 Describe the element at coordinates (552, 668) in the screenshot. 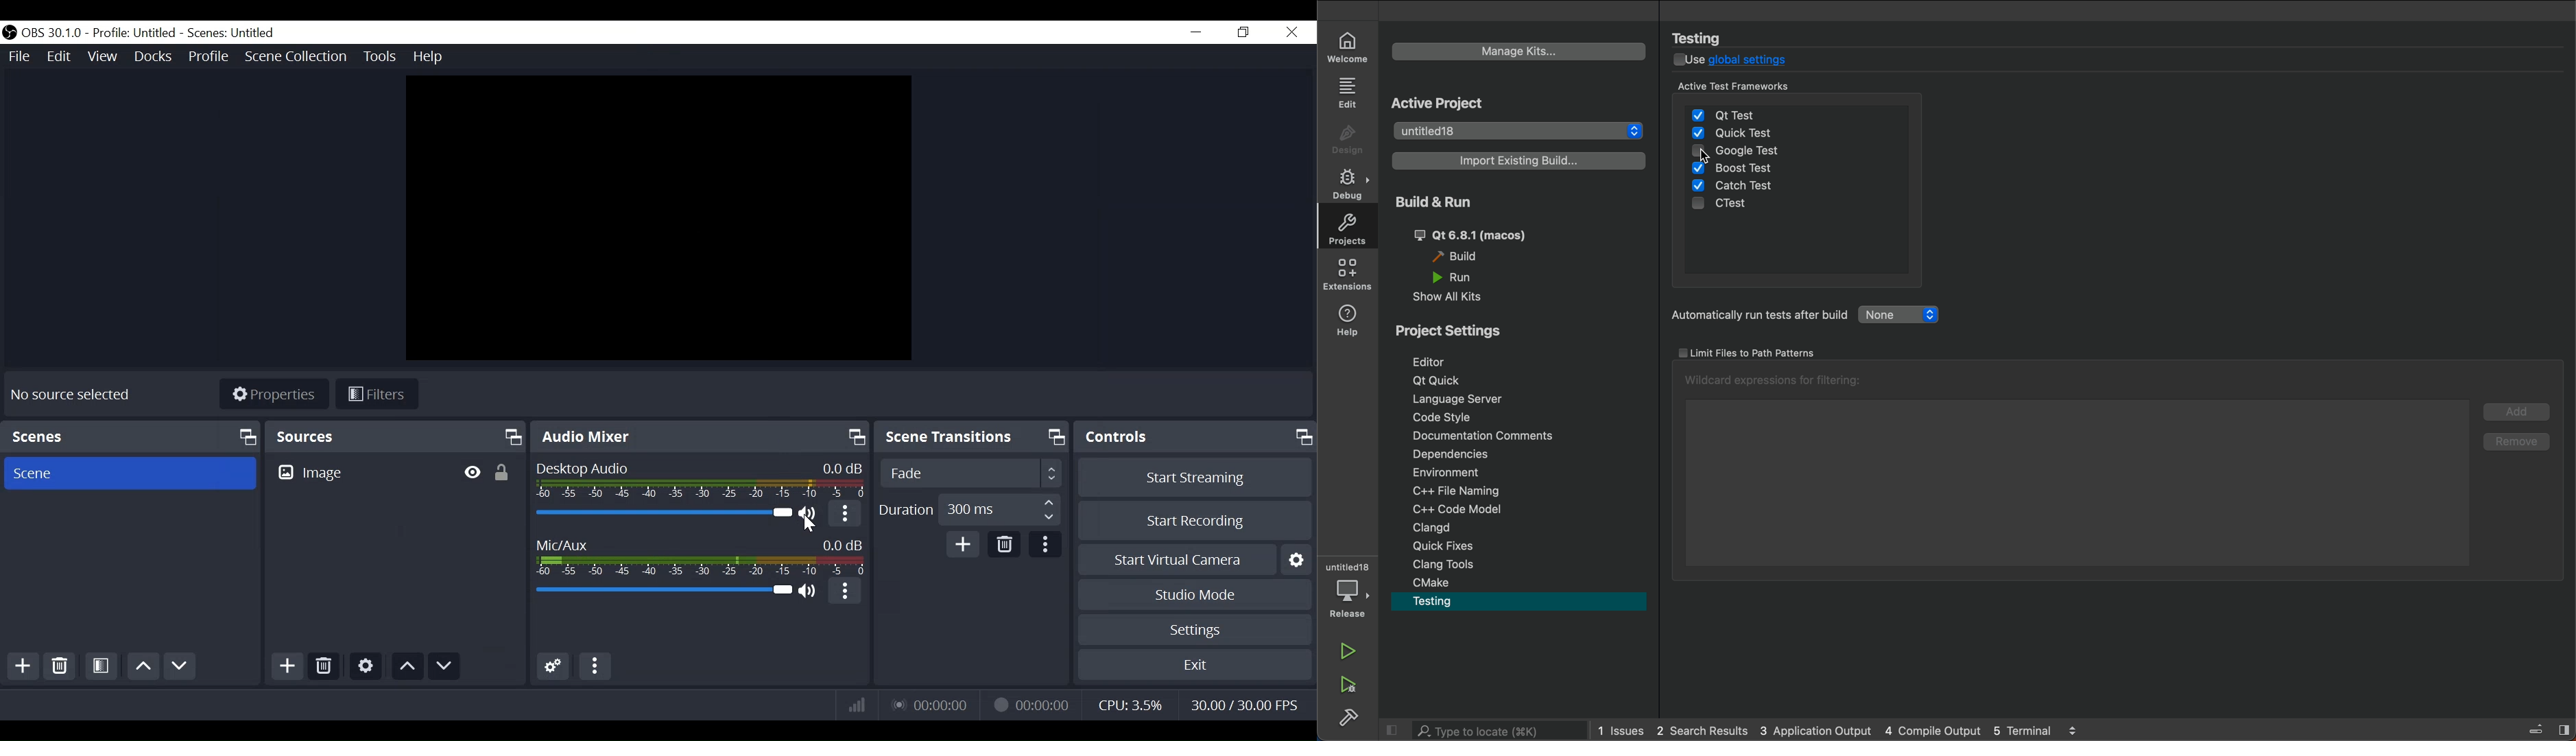

I see `Advanced Audio Settings` at that location.